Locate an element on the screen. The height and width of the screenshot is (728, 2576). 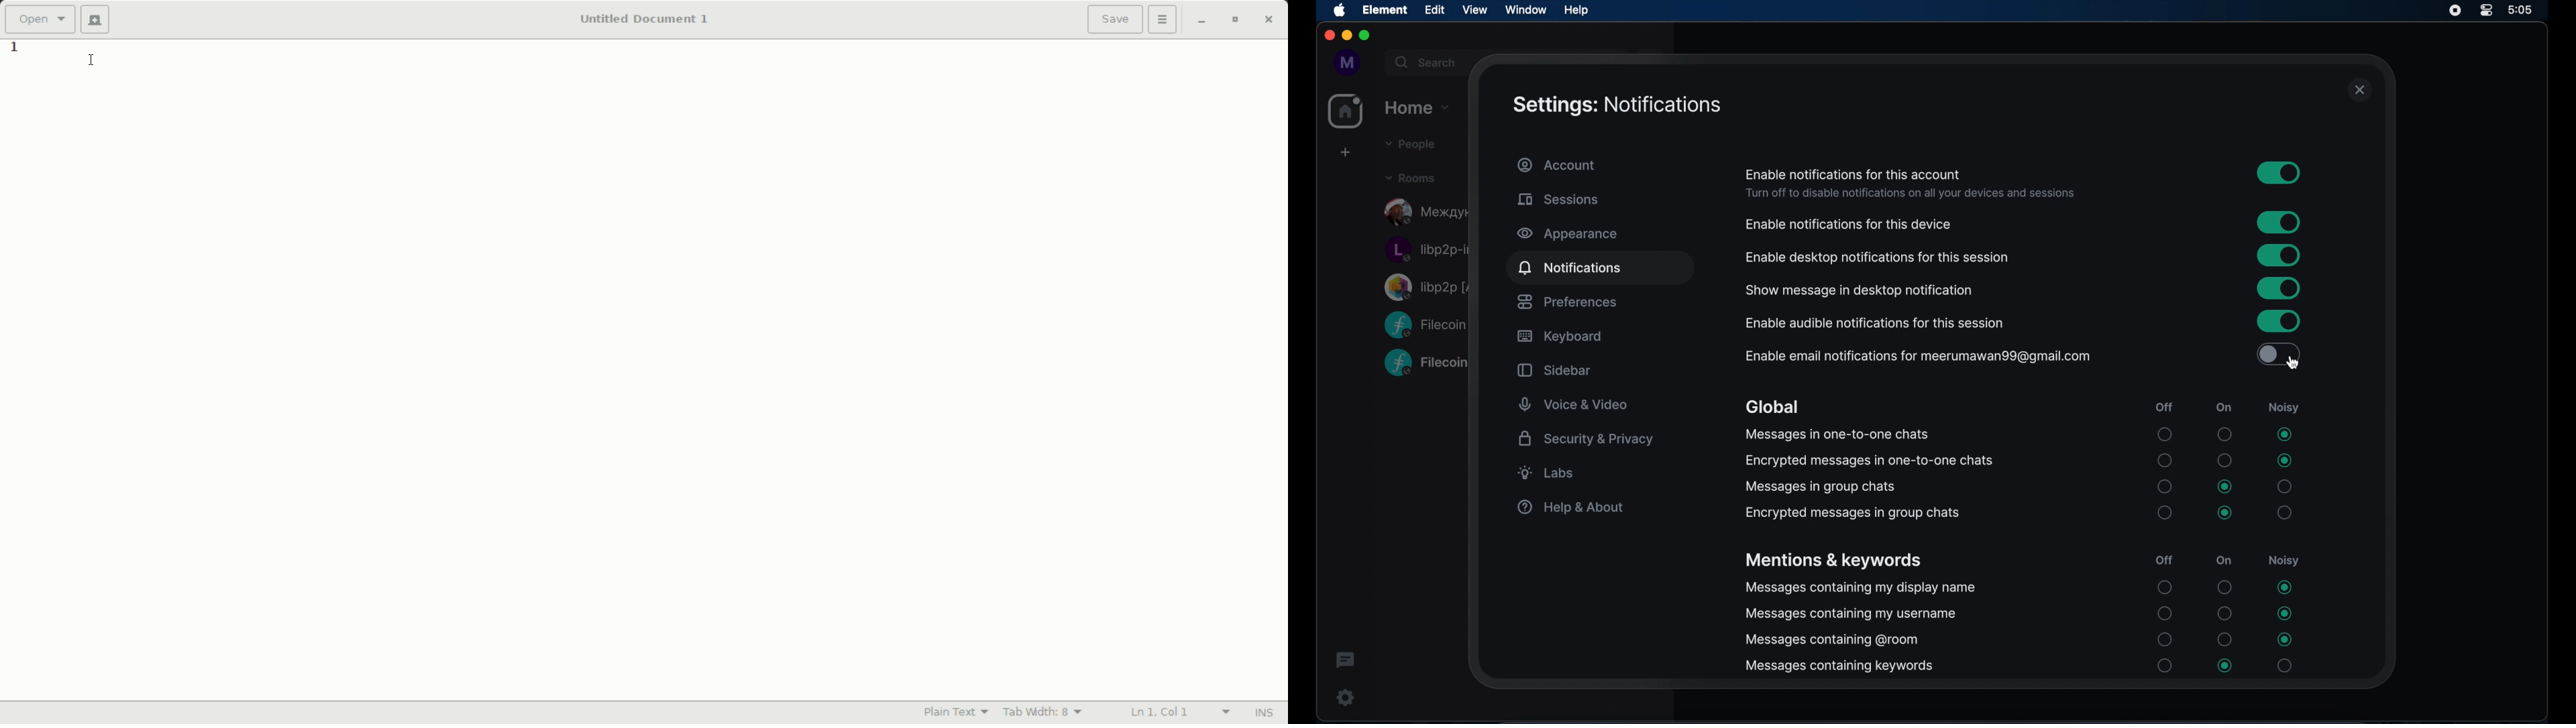
view is located at coordinates (1474, 9).